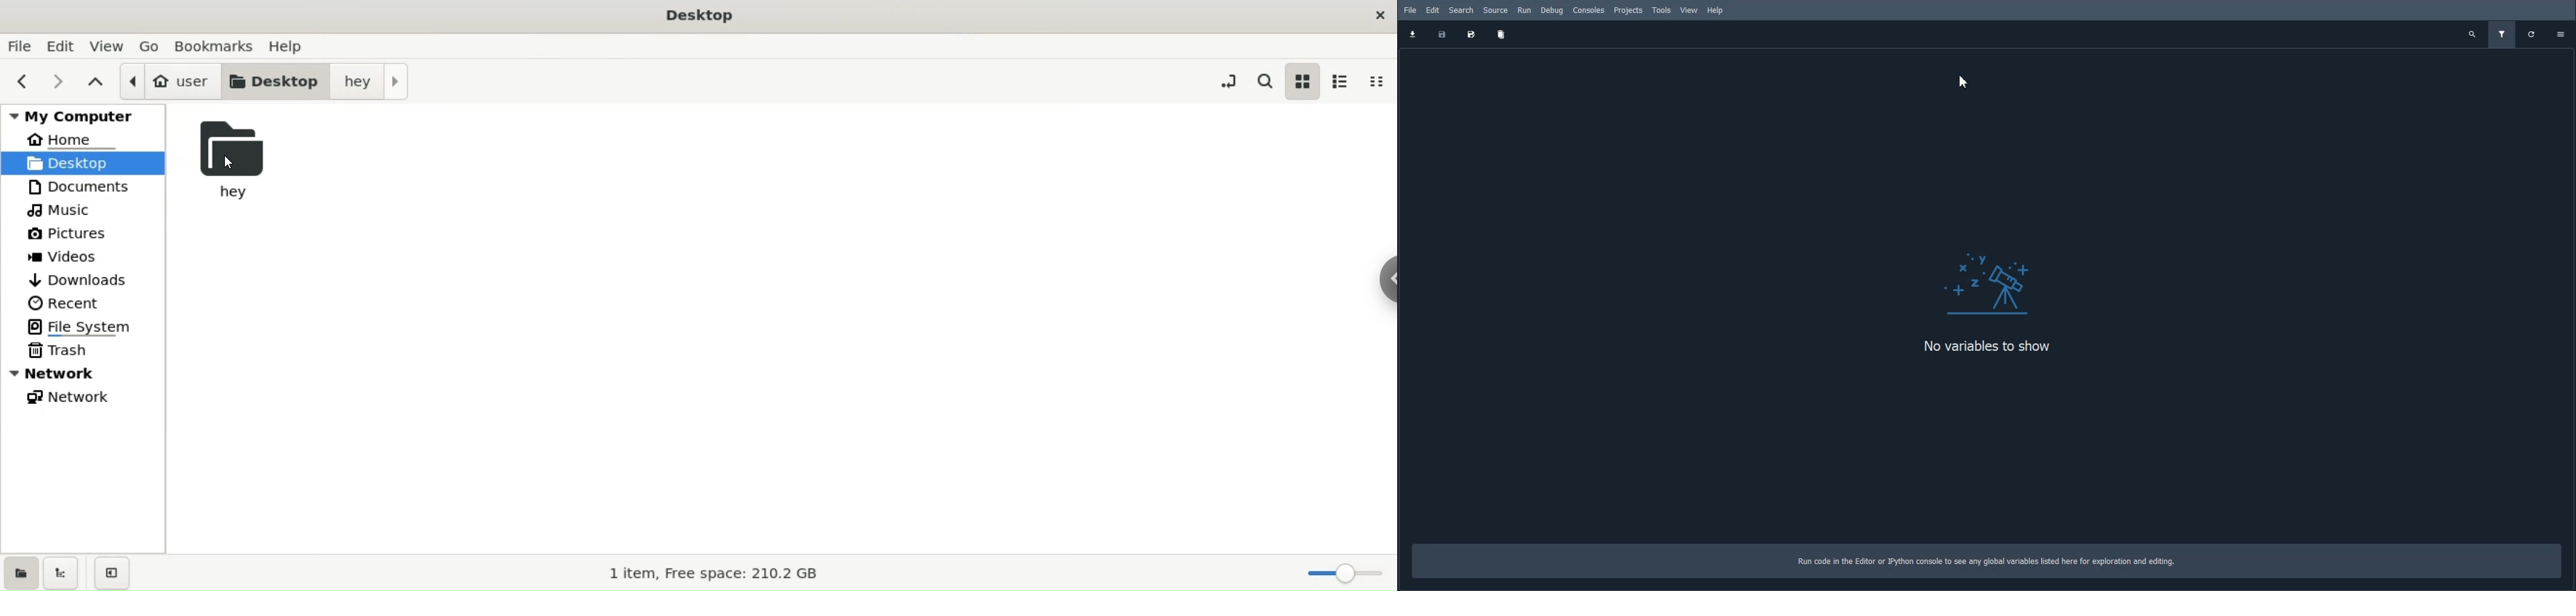 This screenshot has height=616, width=2576. I want to click on list view, so click(1342, 83).